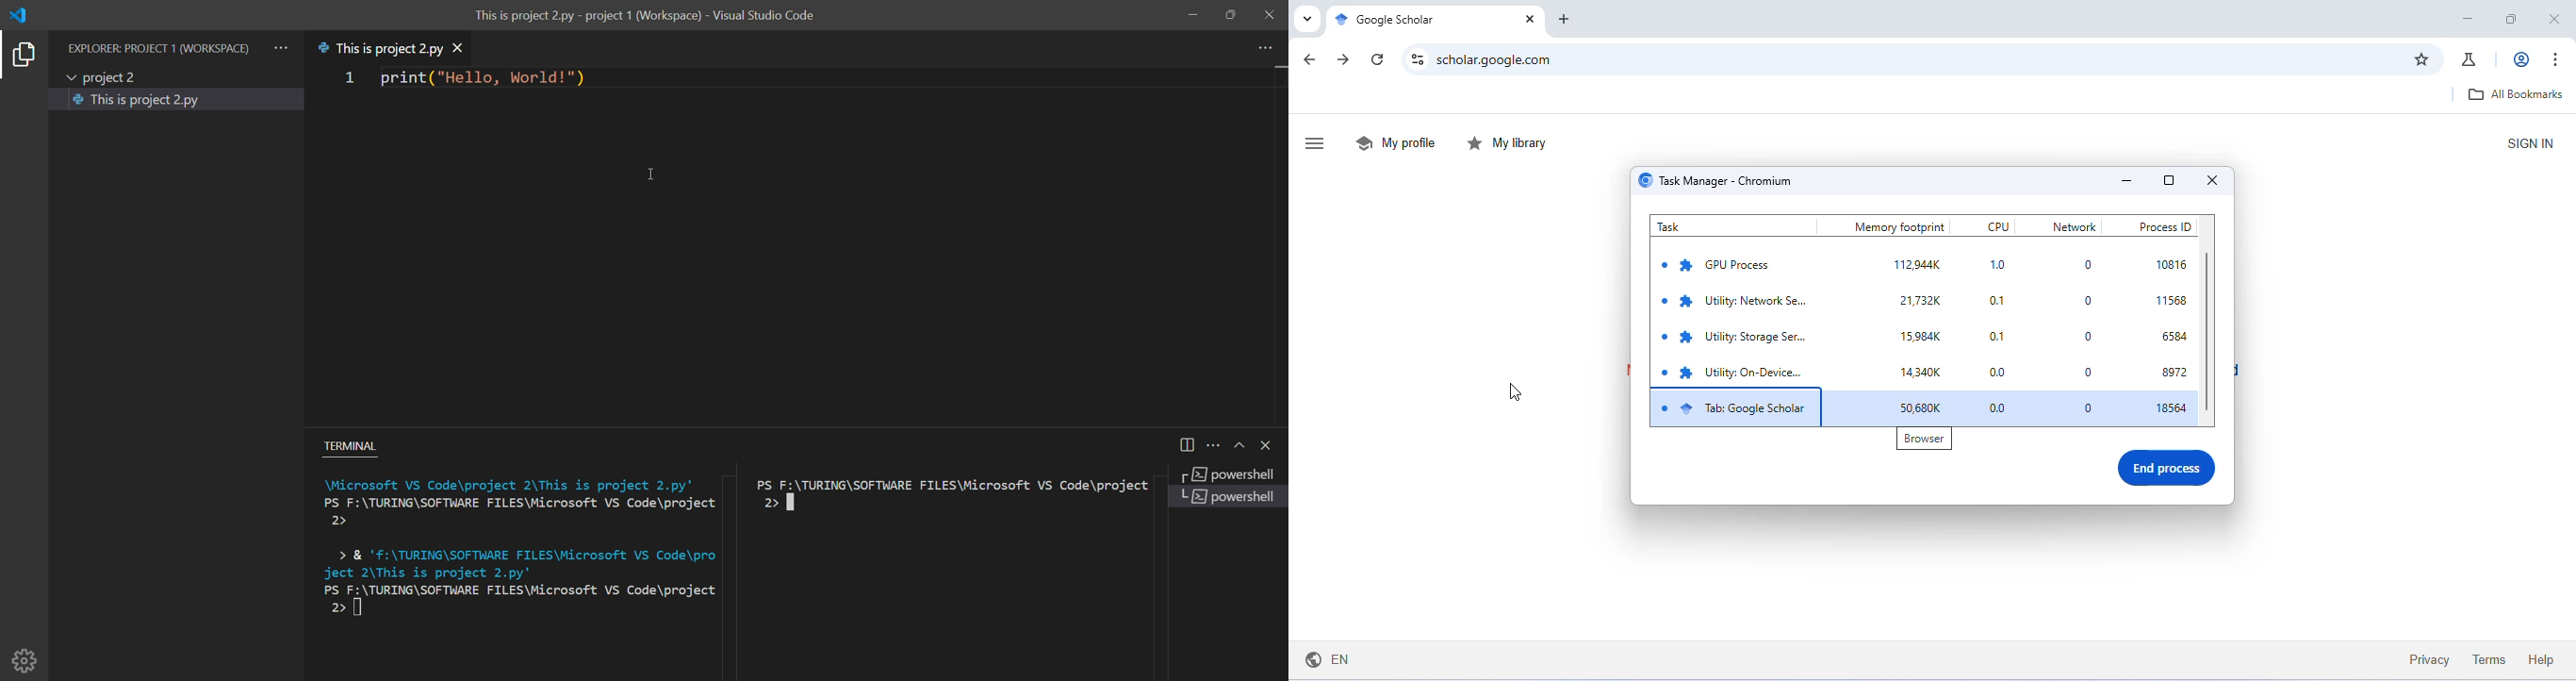 The image size is (2576, 700). I want to click on 0.0, so click(2000, 370).